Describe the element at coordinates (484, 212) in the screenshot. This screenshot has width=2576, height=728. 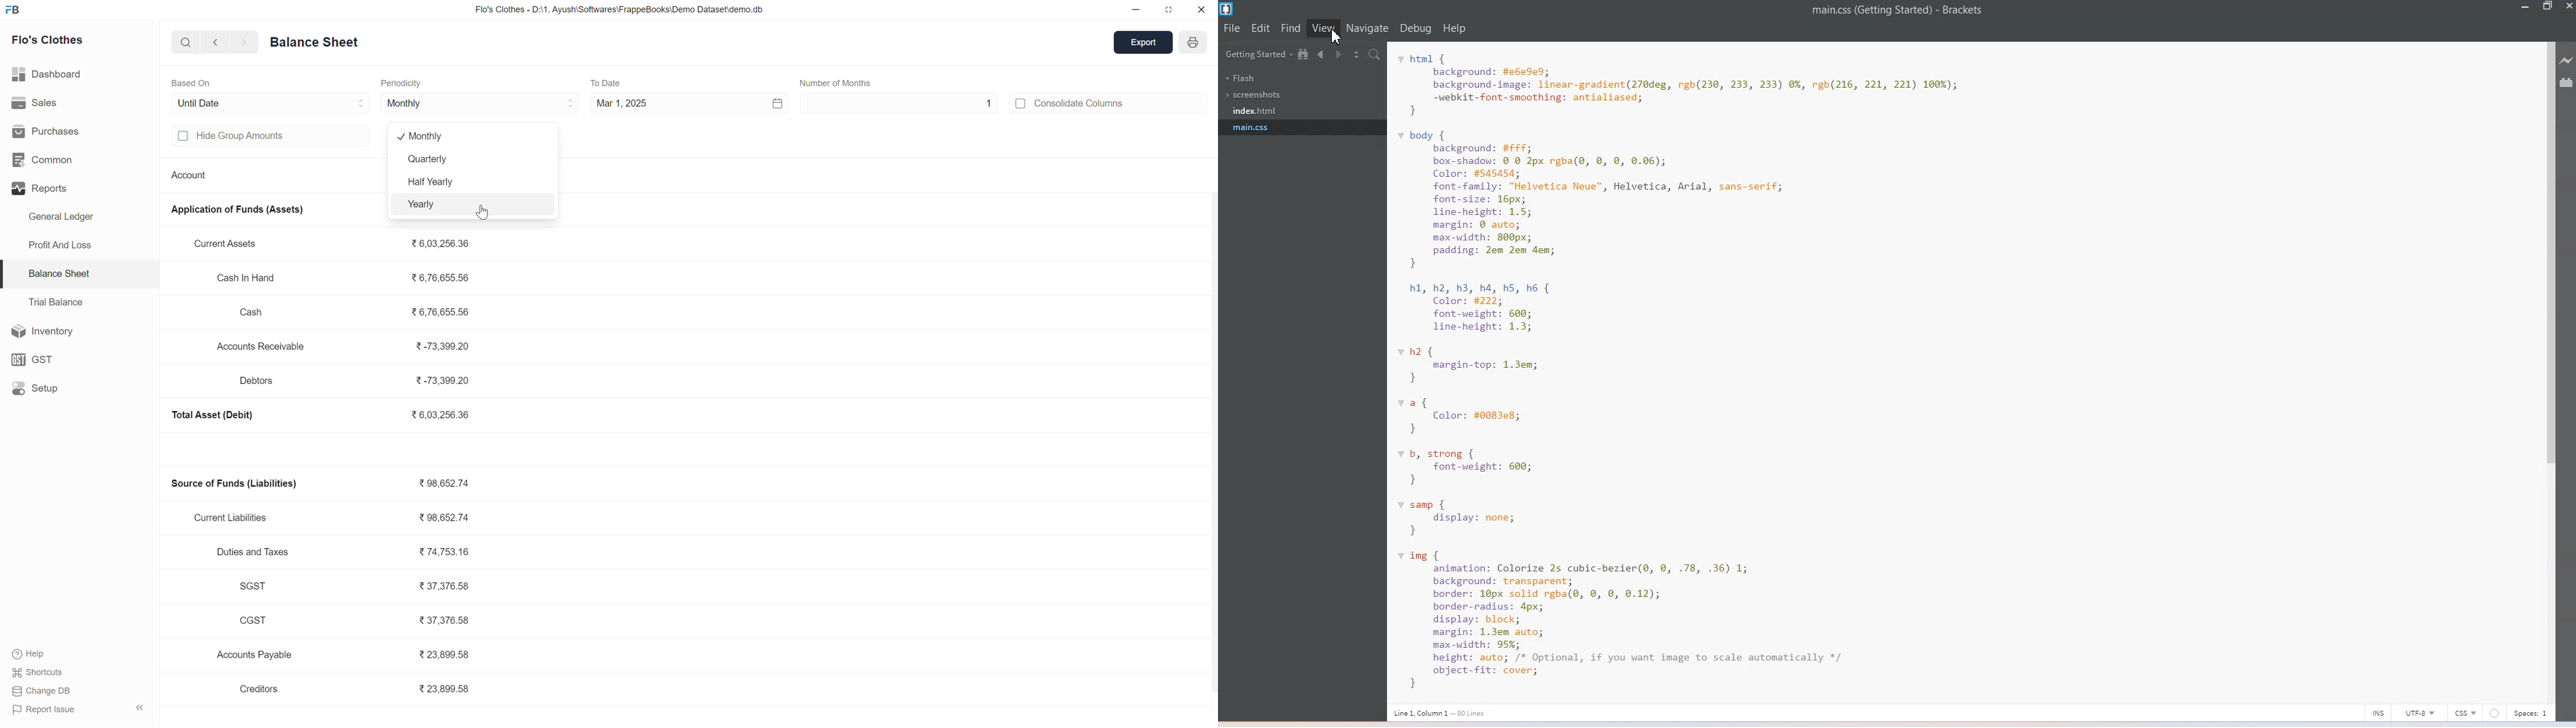
I see `cursor` at that location.